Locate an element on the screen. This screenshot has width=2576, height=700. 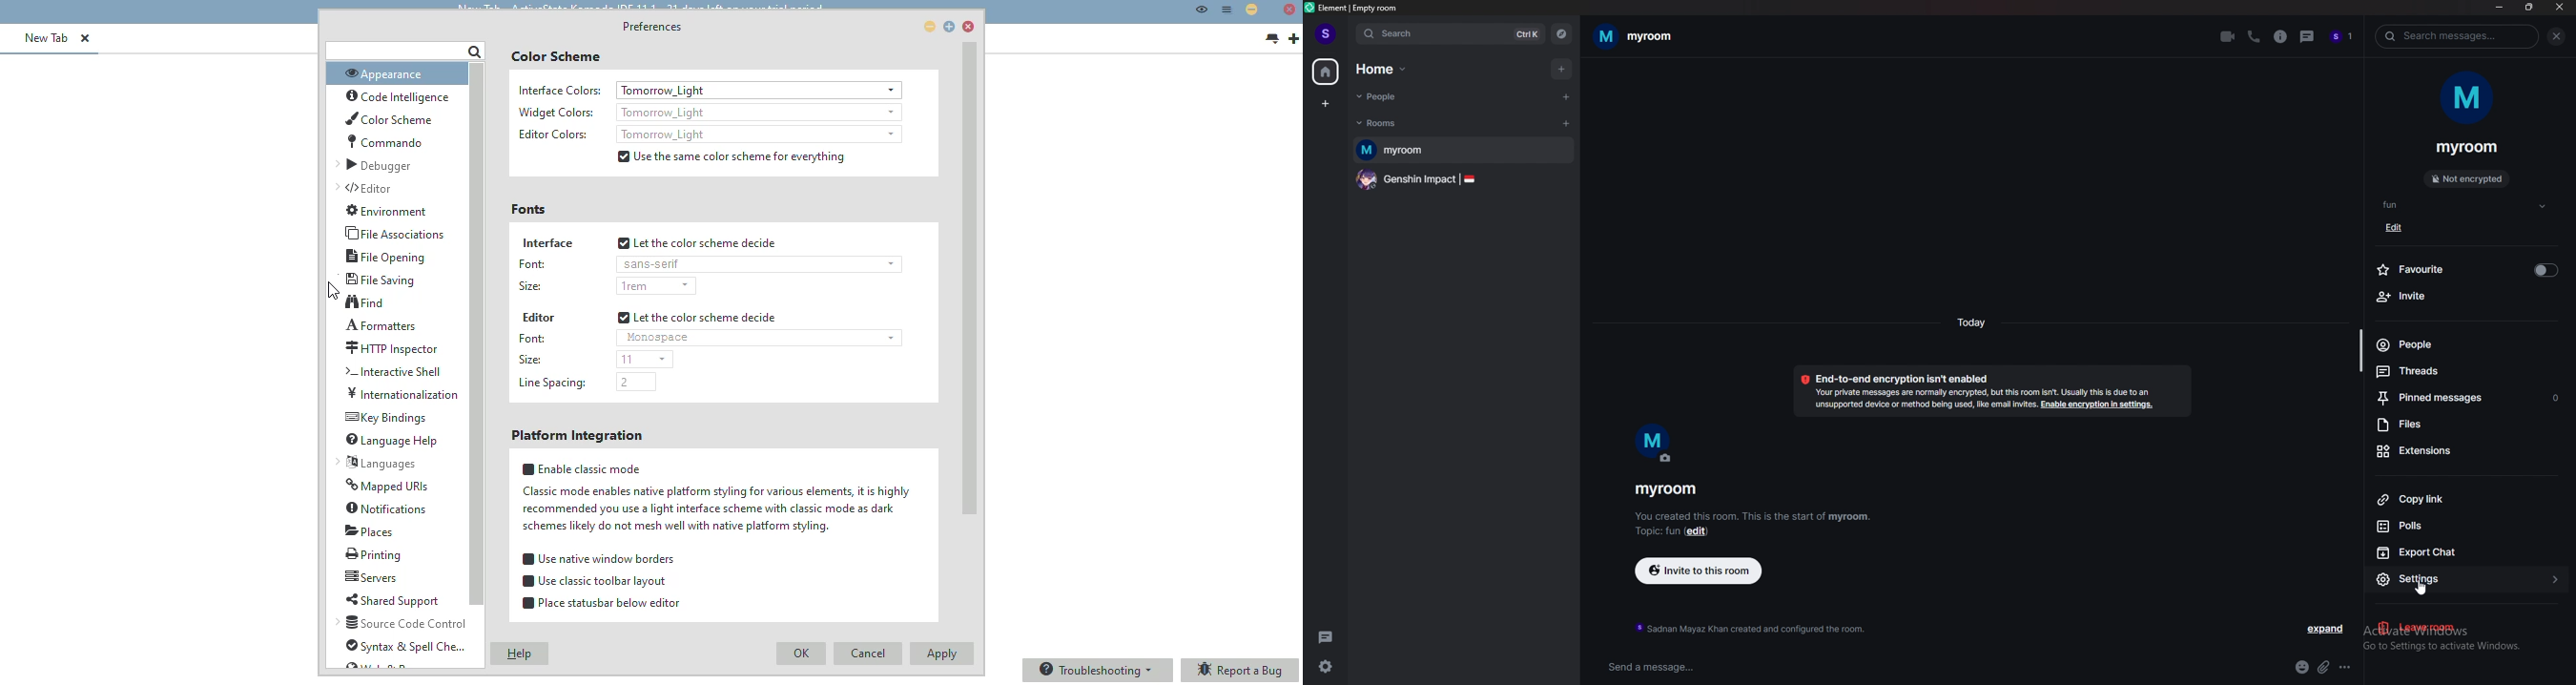
ctrl k is located at coordinates (1522, 35).